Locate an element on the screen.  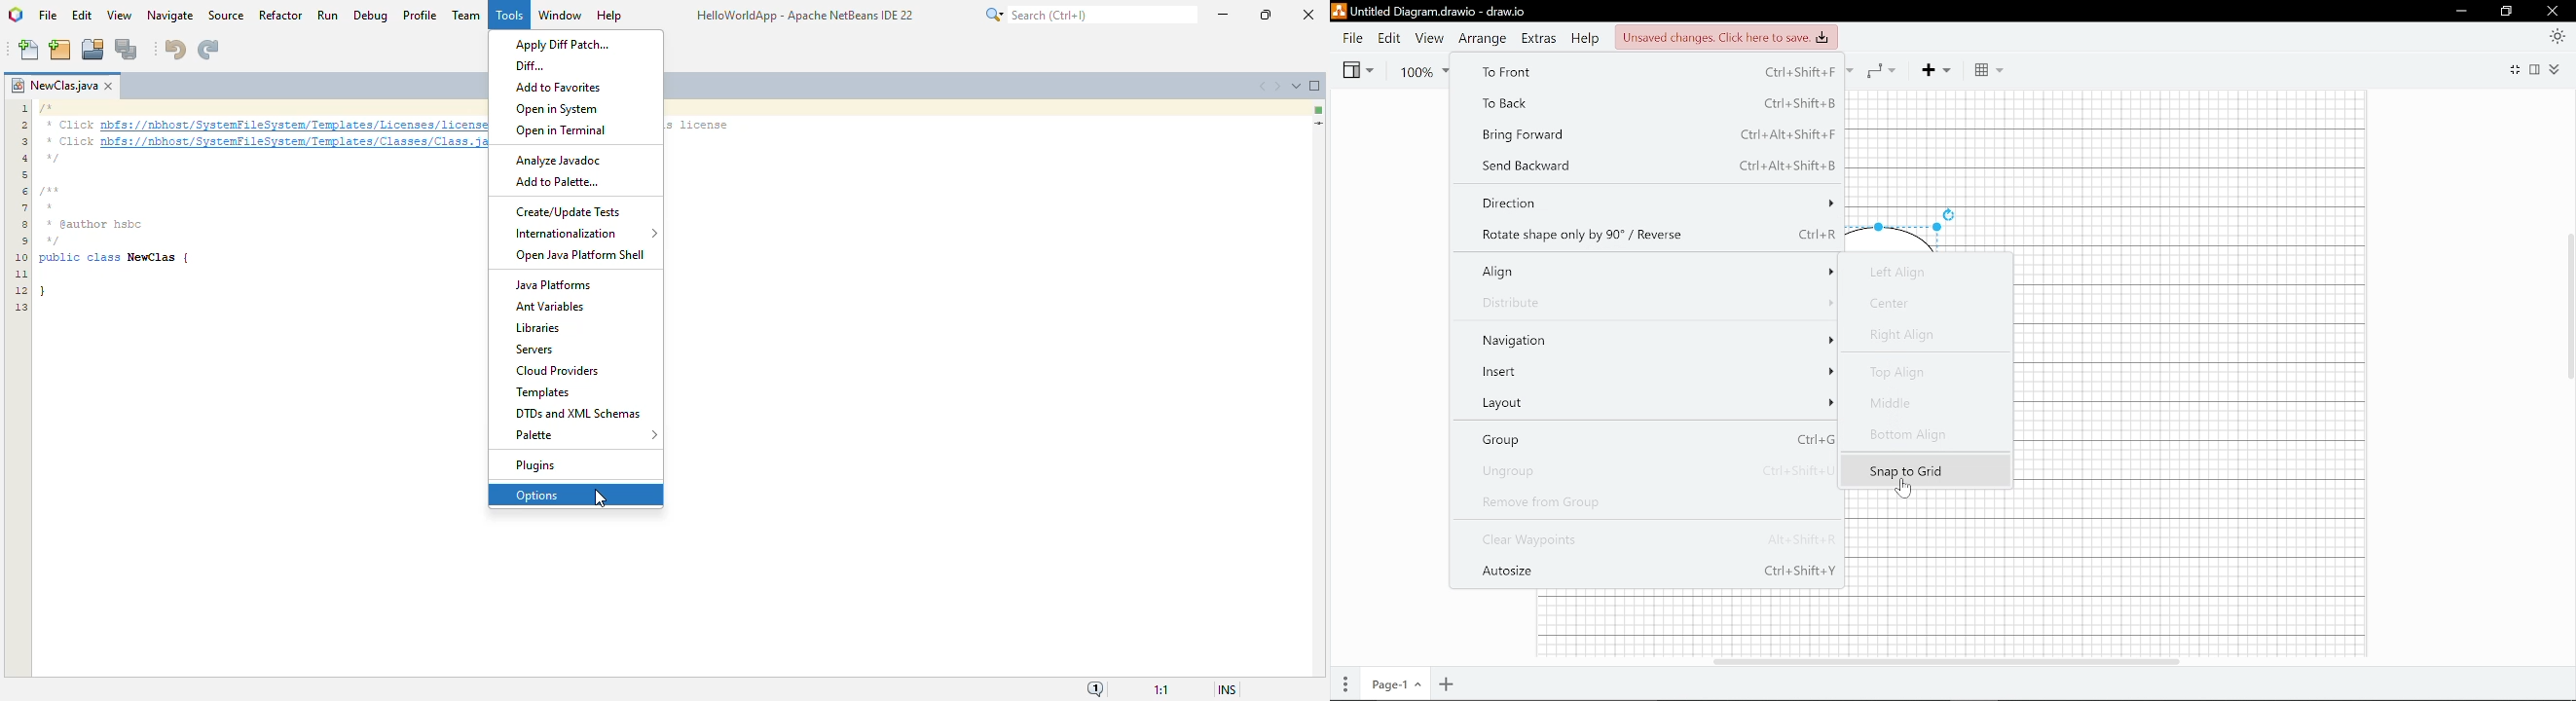
Direction is located at coordinates (1655, 203).